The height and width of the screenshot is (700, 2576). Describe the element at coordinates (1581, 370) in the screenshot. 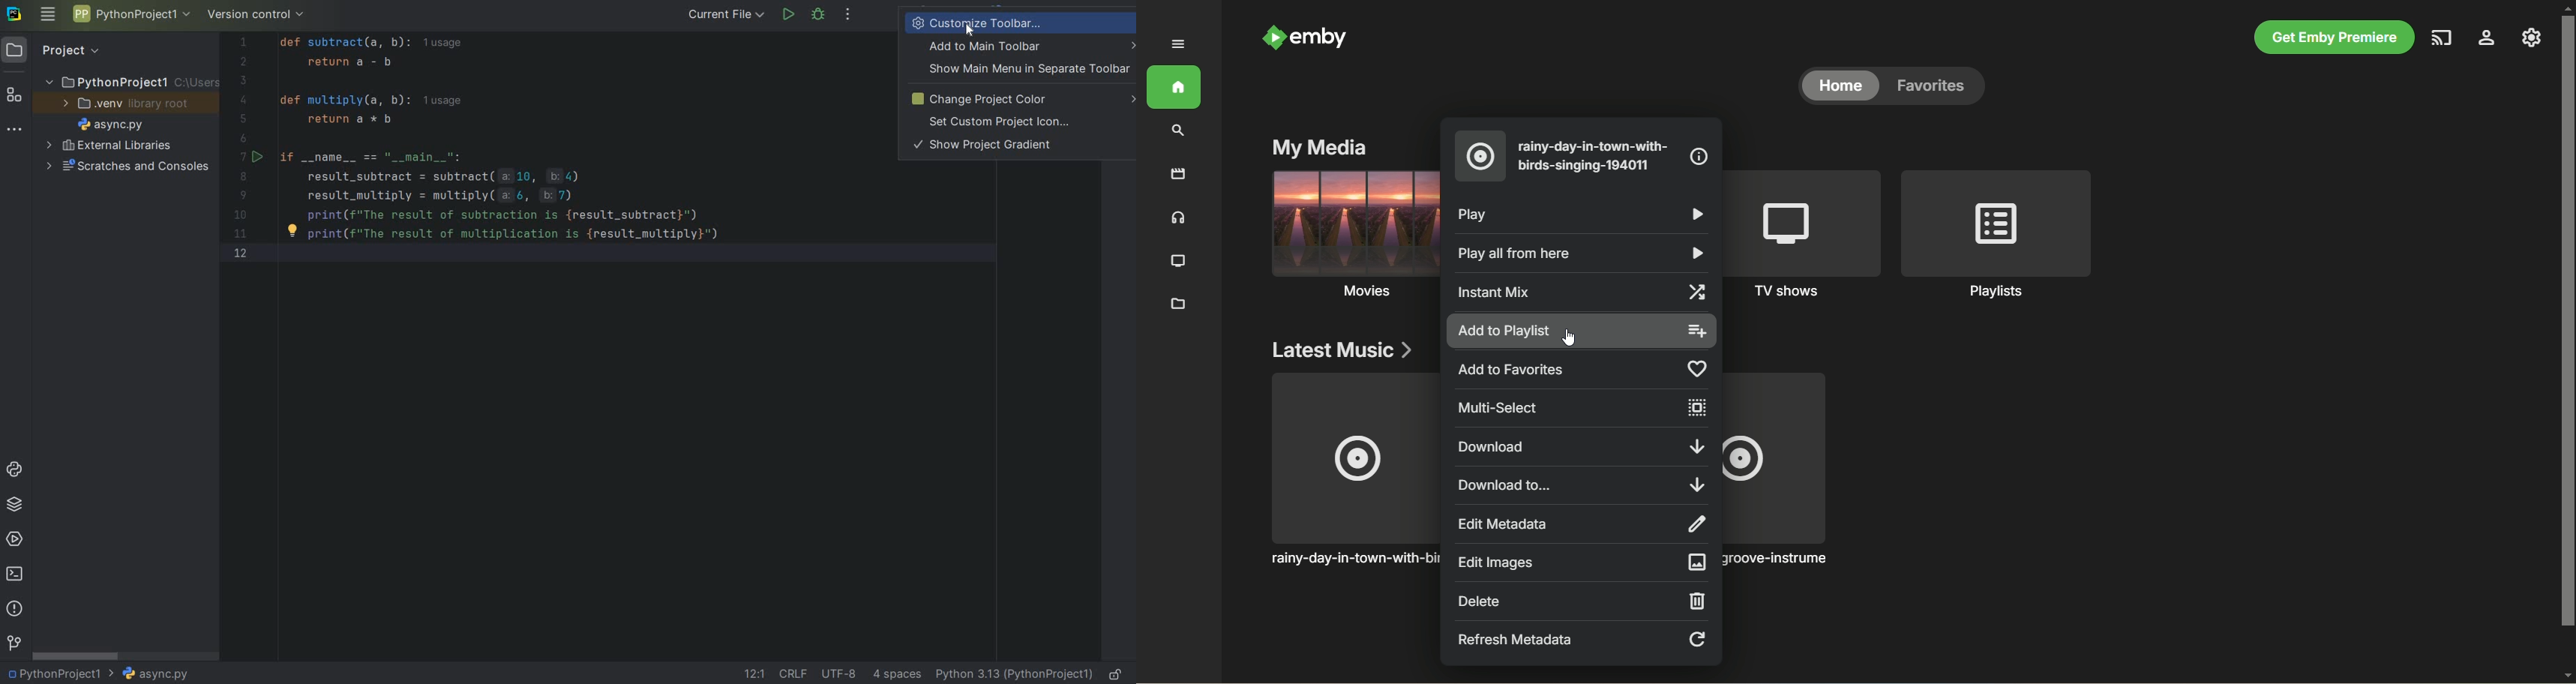

I see `add to favorites` at that location.